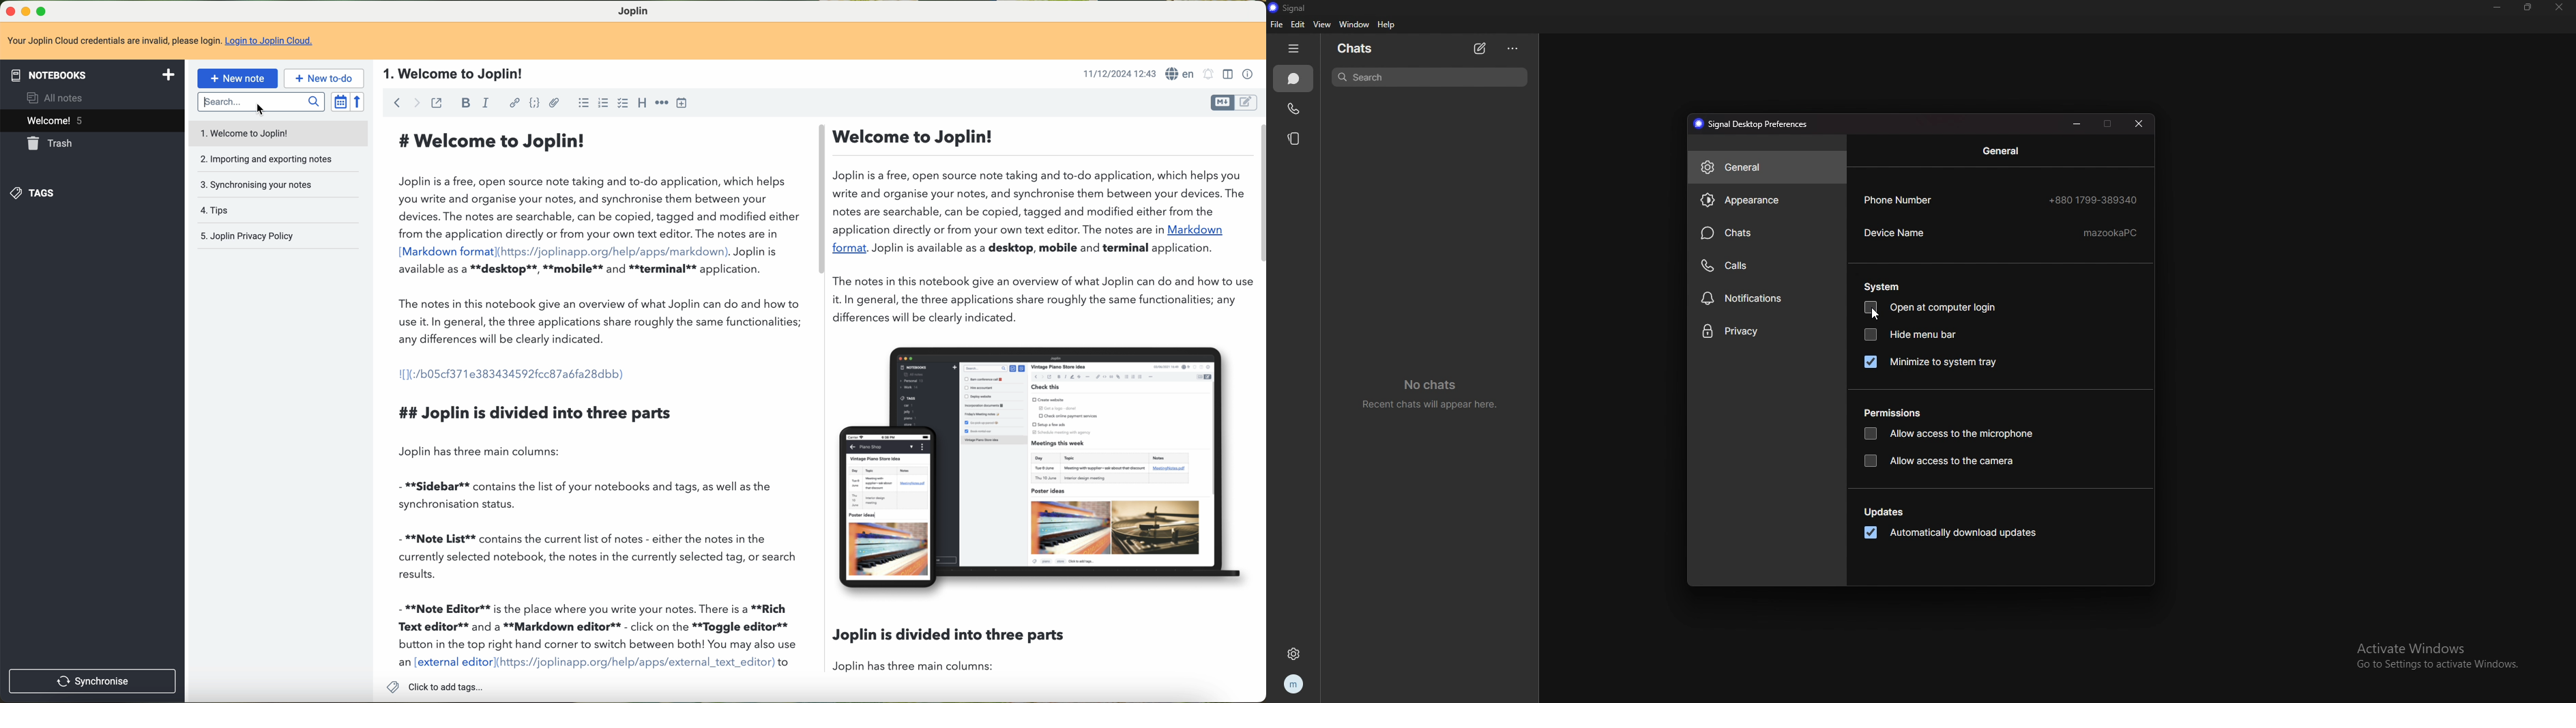 Image resolution: width=2576 pixels, height=728 pixels. I want to click on toggle editor layout, so click(1228, 74).